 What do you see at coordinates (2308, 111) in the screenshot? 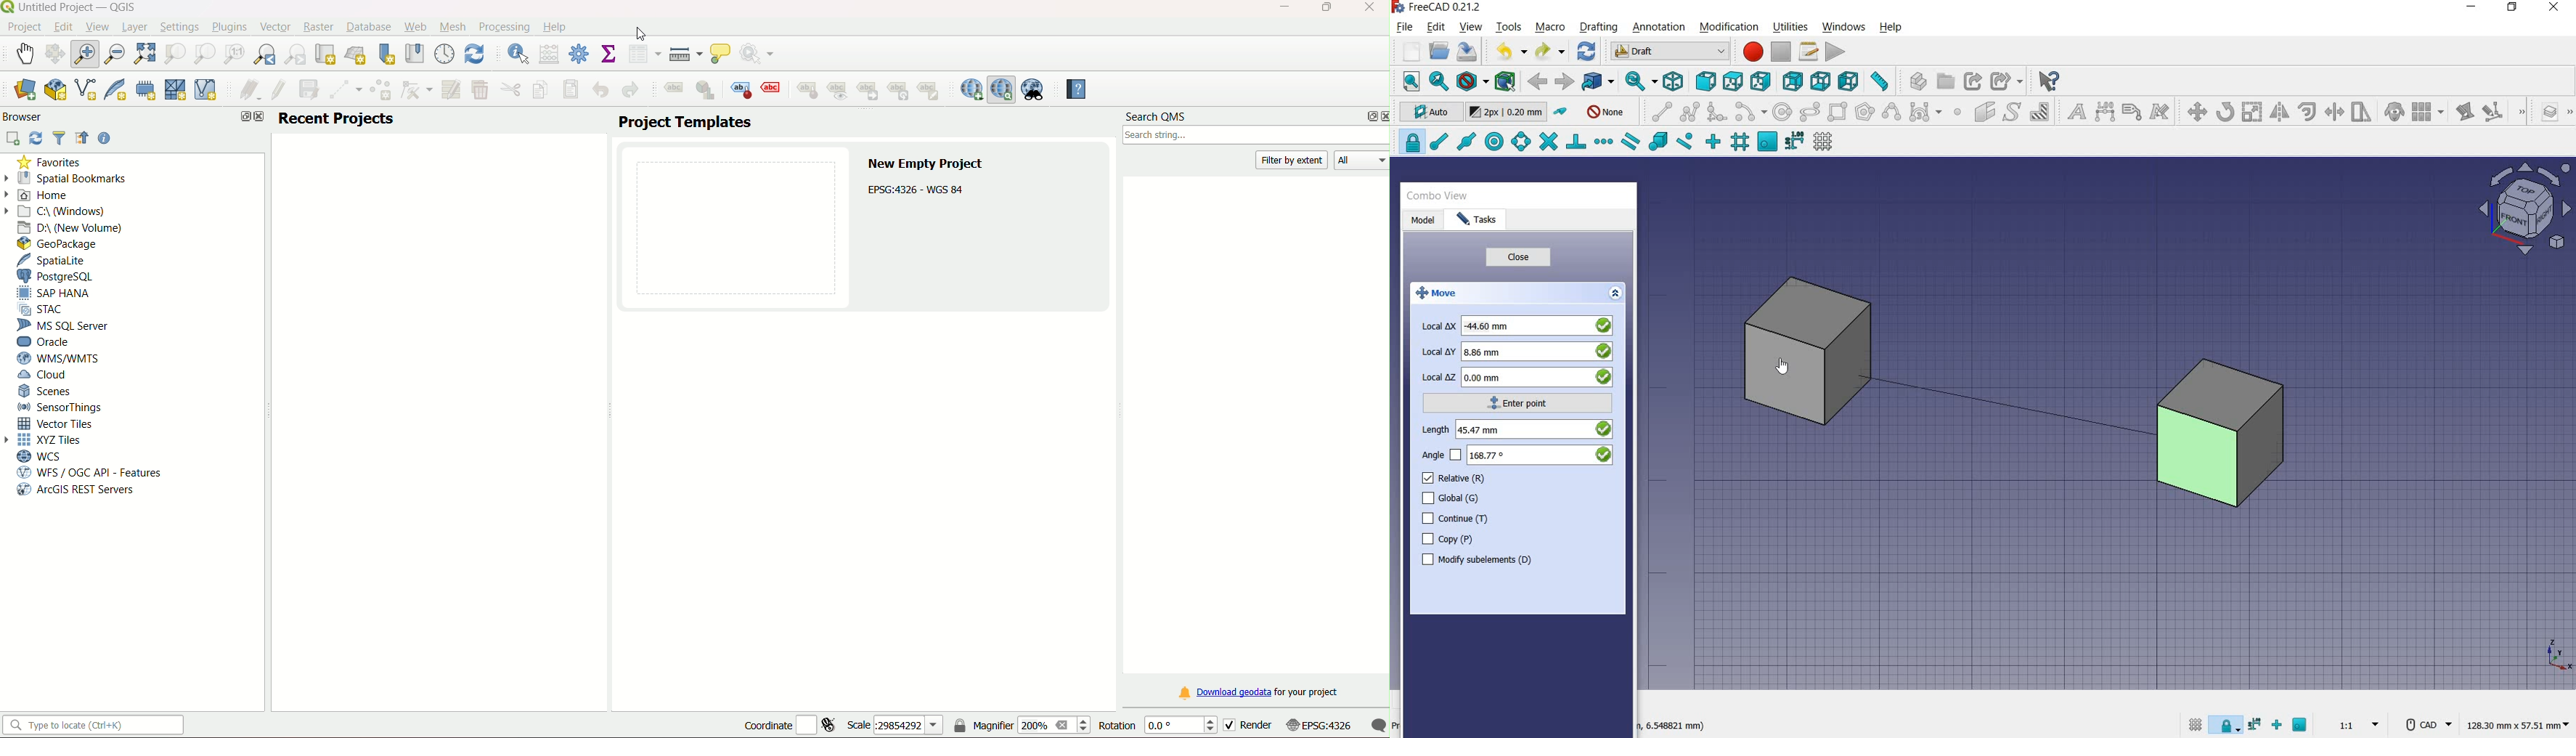
I see `offset` at bounding box center [2308, 111].